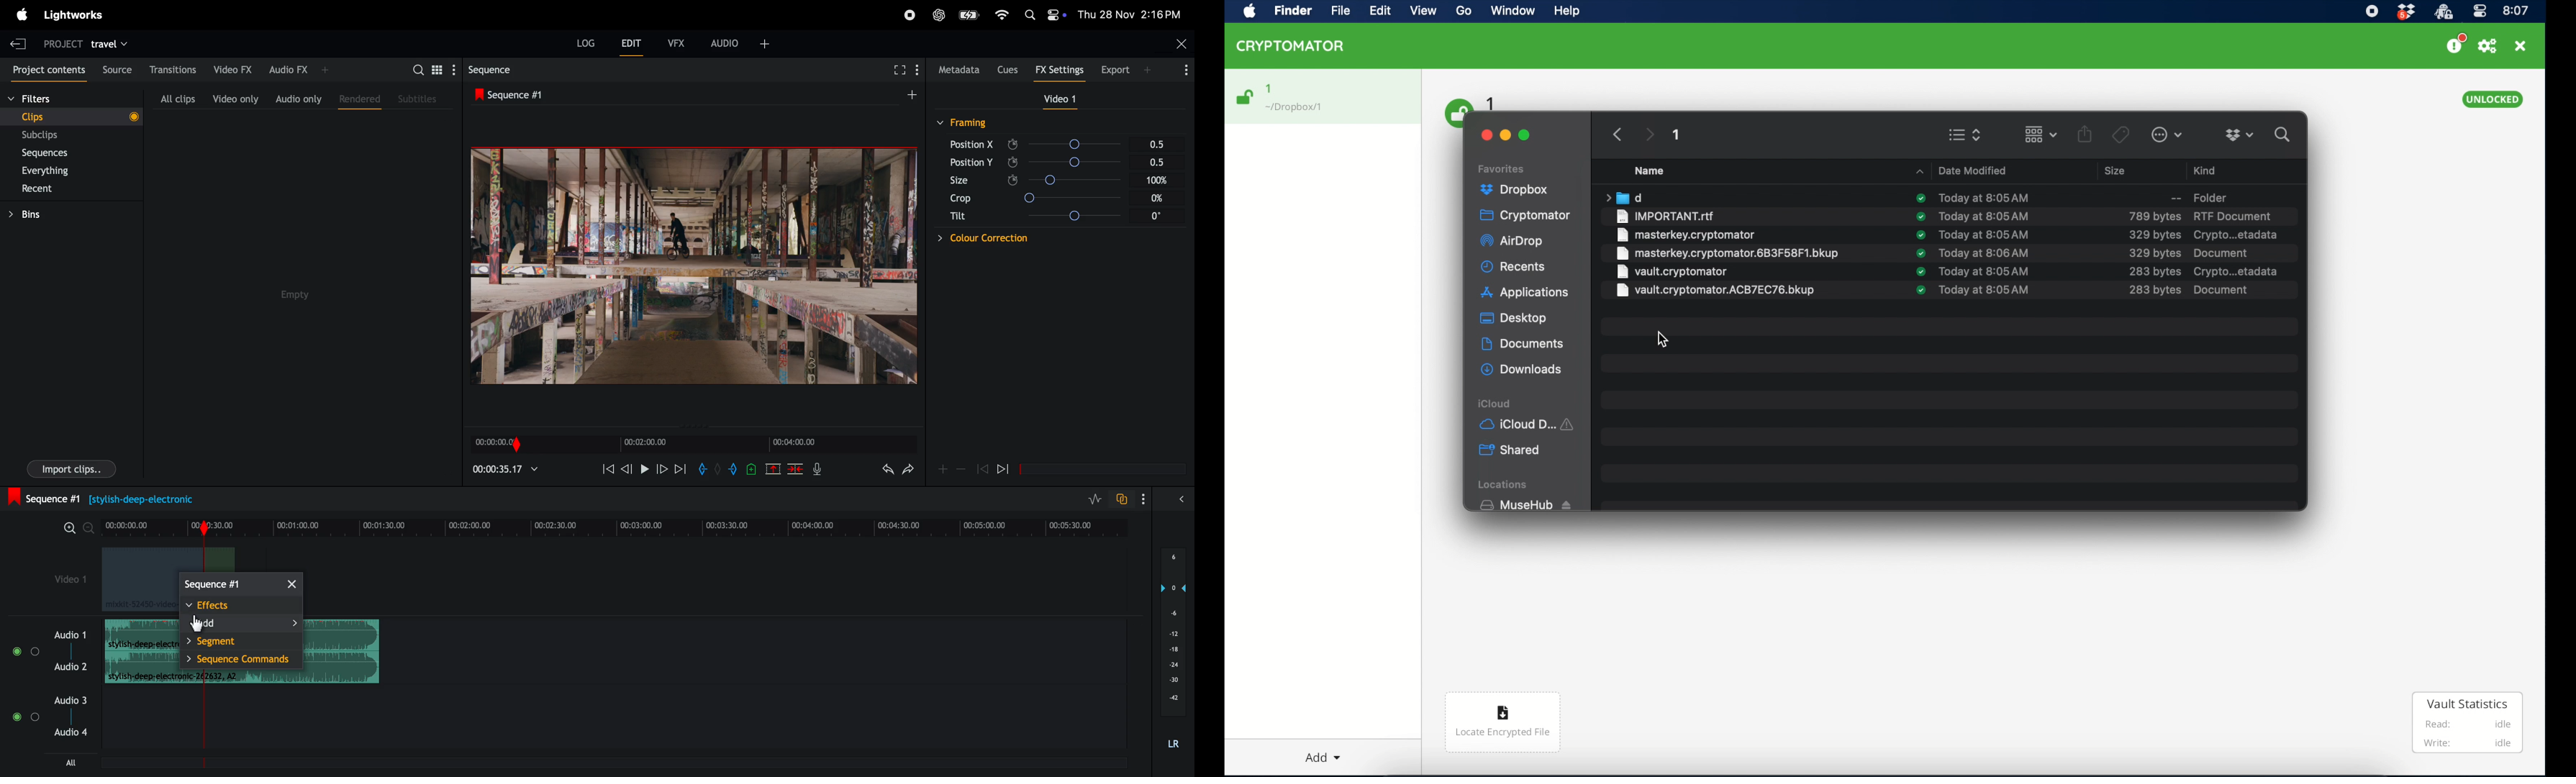 This screenshot has height=784, width=2576. Describe the element at coordinates (1124, 498) in the screenshot. I see `toggle auto track sync` at that location.